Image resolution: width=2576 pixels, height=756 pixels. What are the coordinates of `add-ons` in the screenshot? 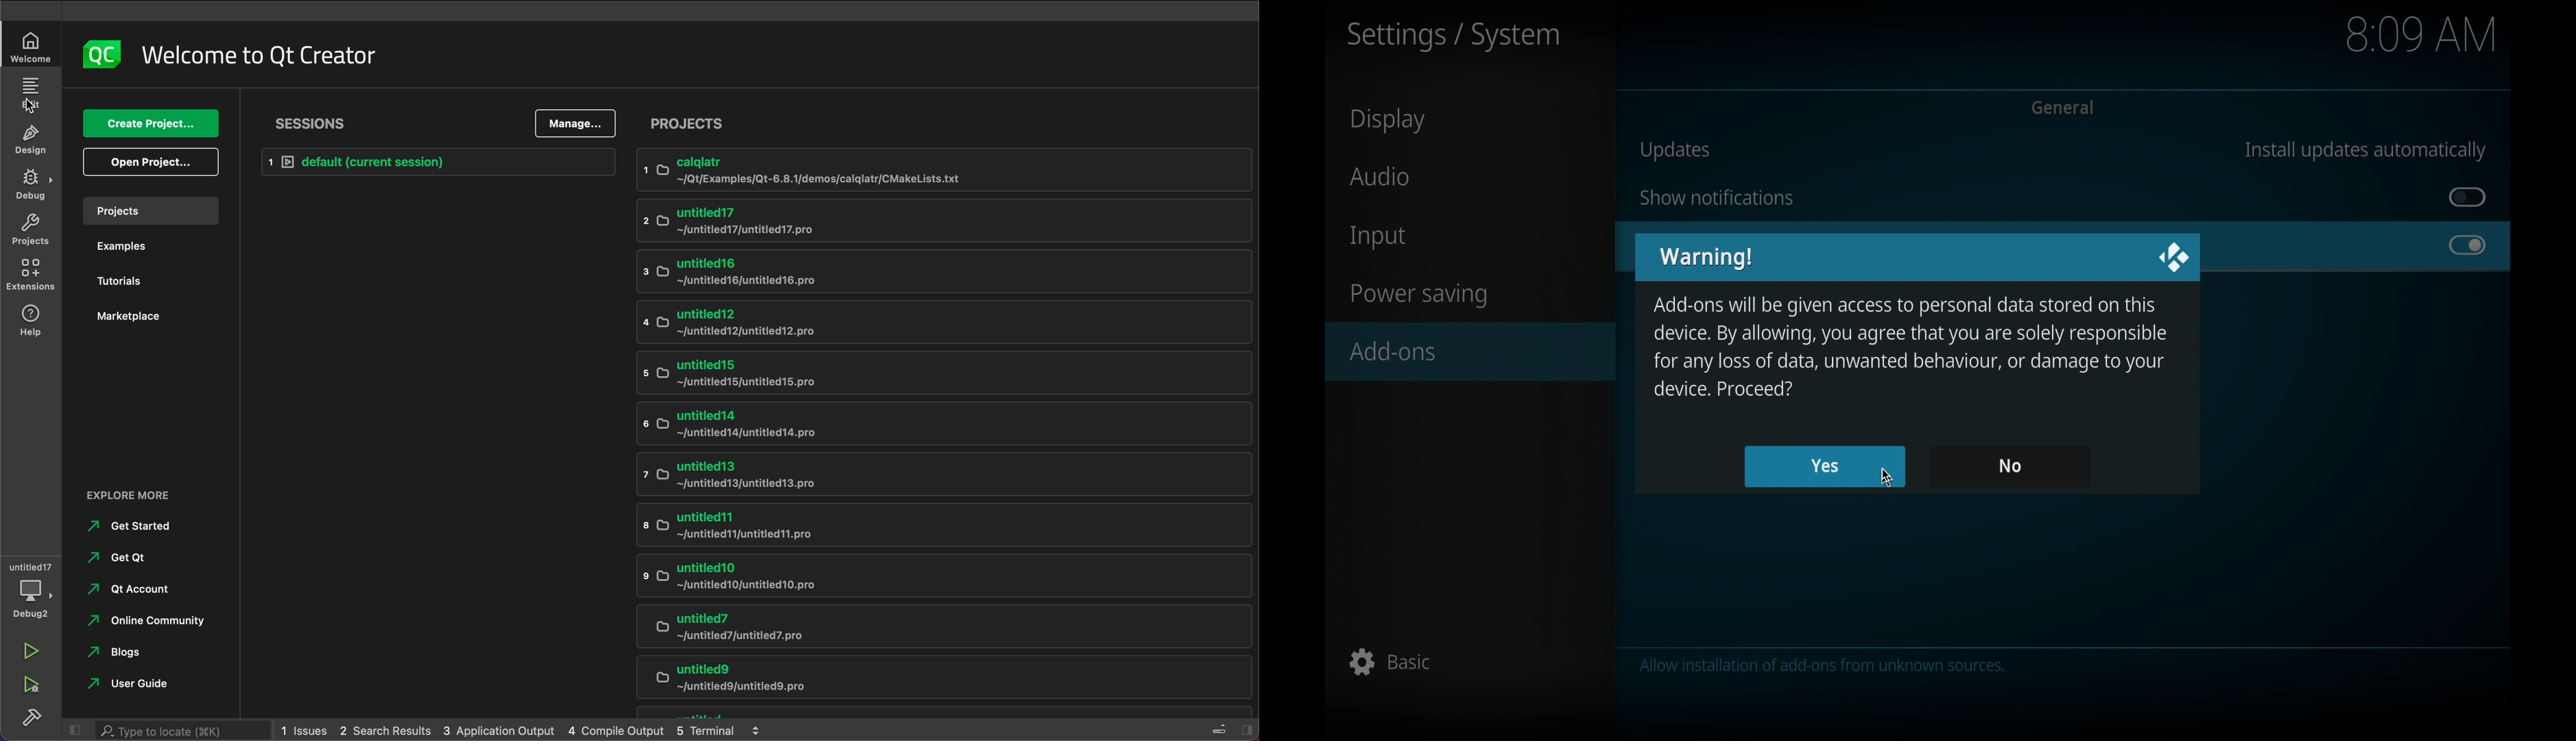 It's located at (1472, 351).